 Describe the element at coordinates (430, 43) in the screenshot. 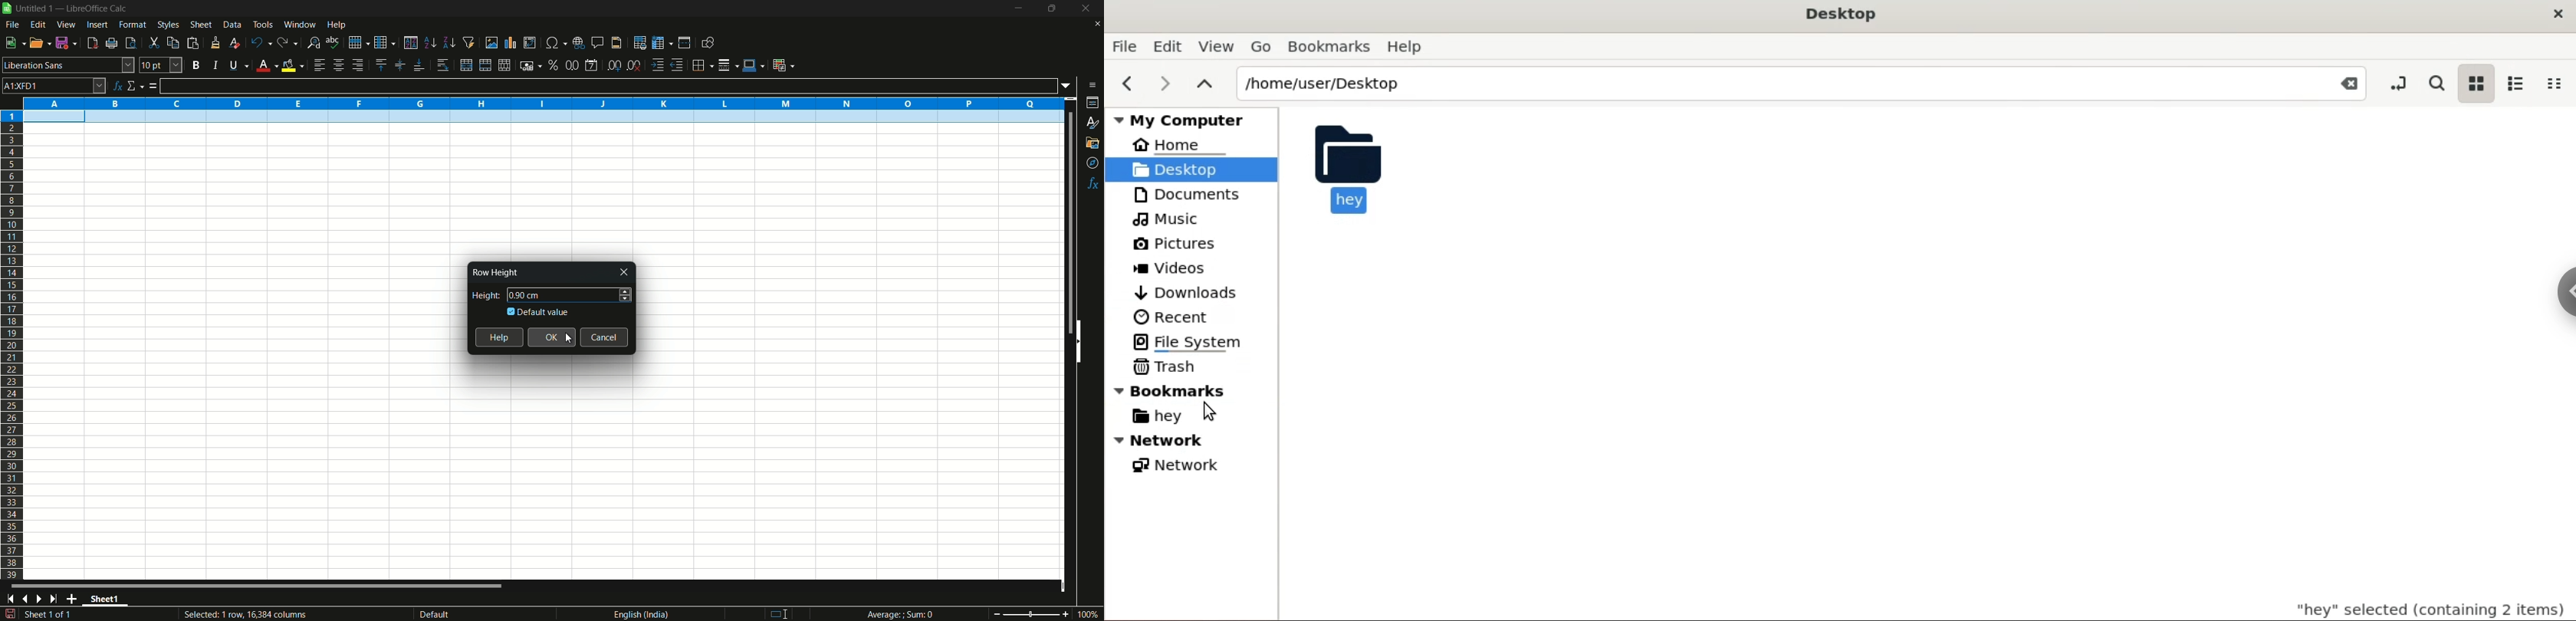

I see `sort ascending` at that location.